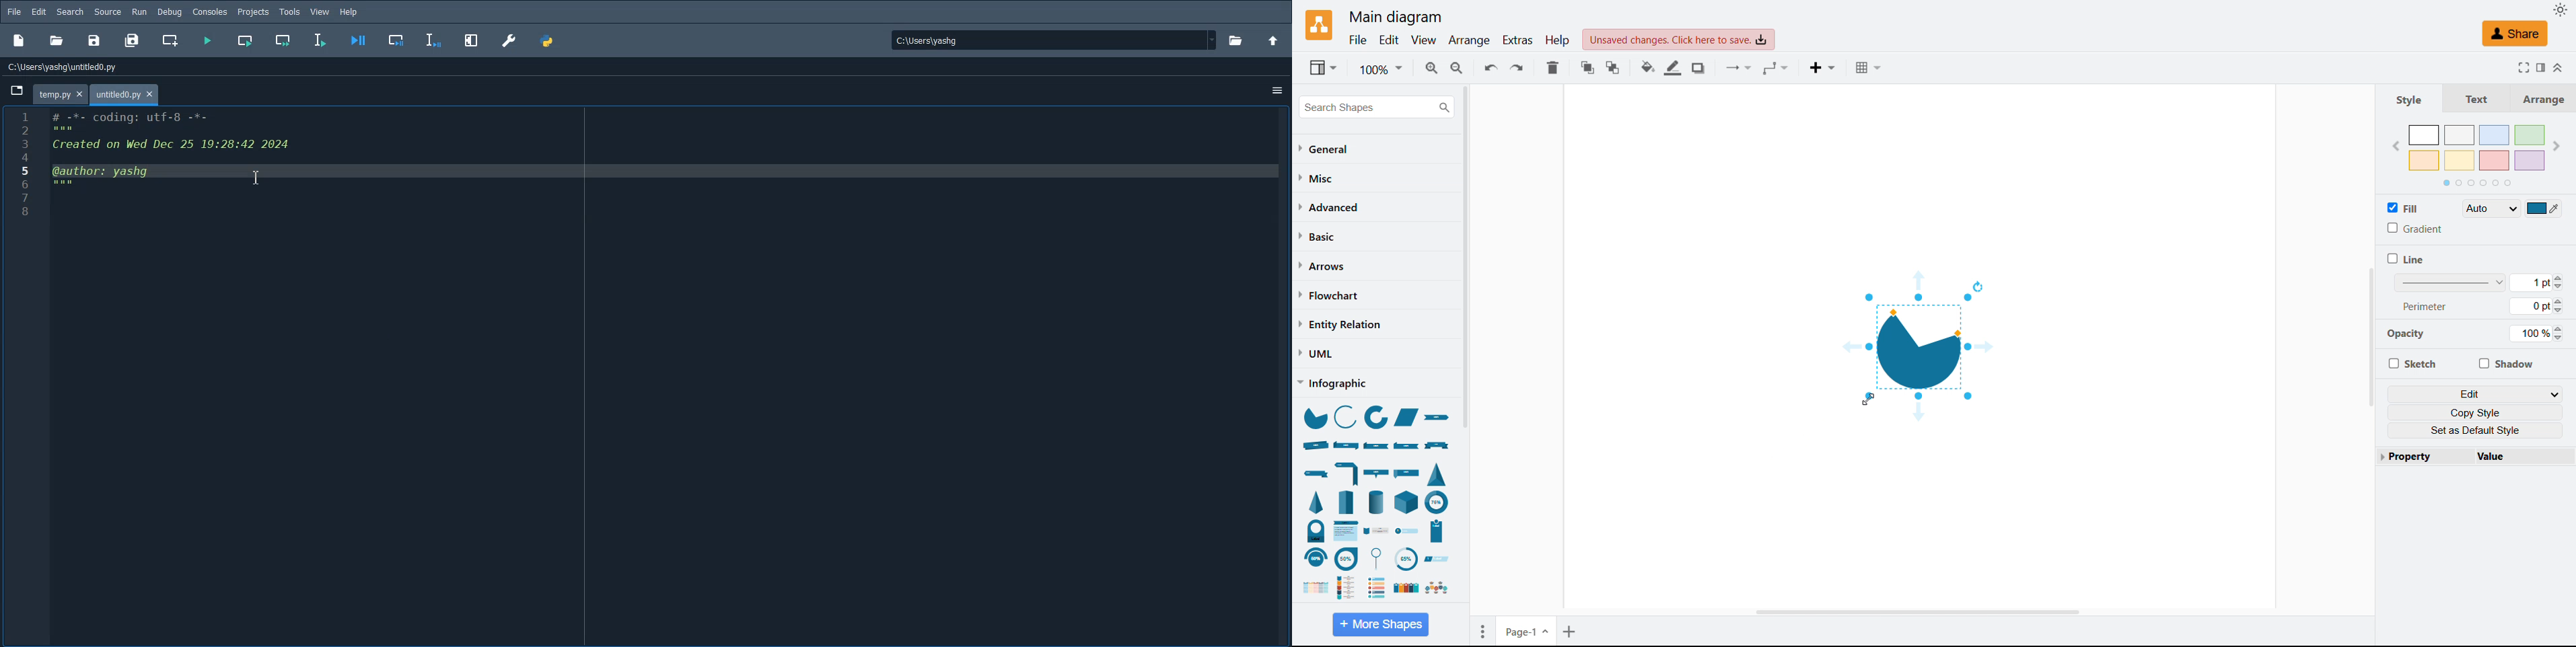 The width and height of the screenshot is (2576, 672). I want to click on circular dial, so click(1316, 531).